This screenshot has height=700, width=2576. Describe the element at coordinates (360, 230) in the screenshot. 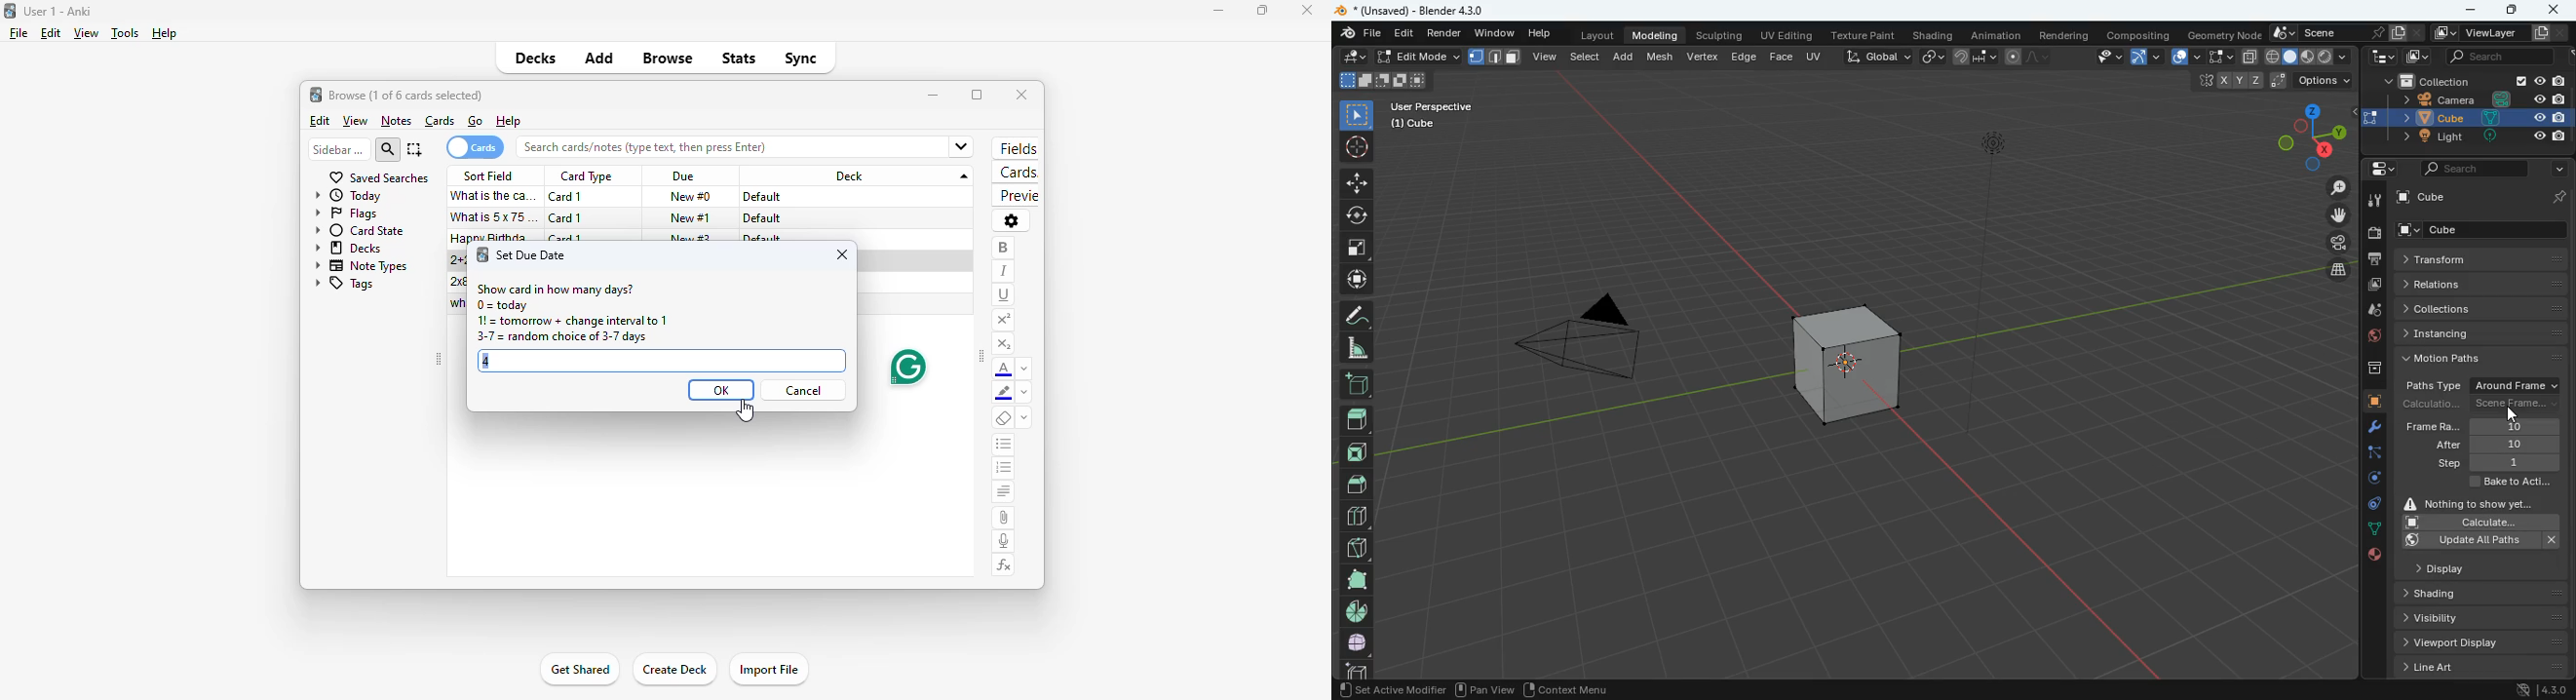

I see `card state` at that location.